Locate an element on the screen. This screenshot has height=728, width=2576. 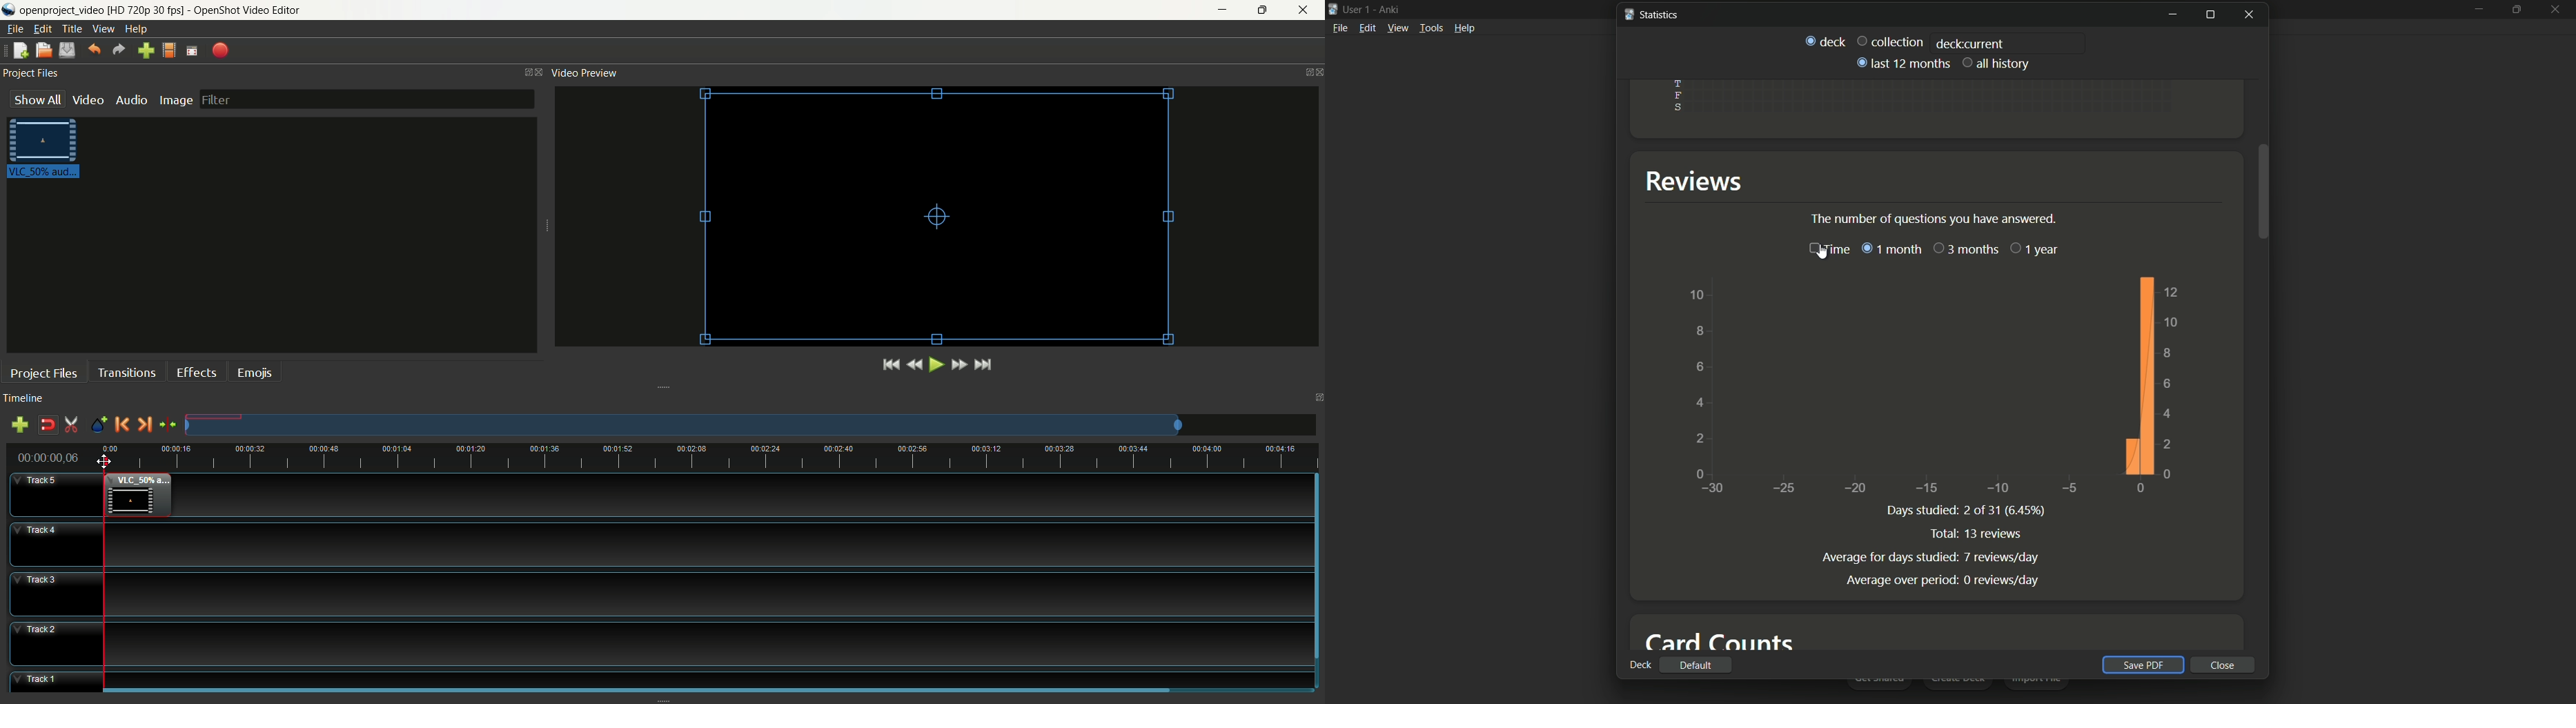
scroll bar is located at coordinates (2264, 190).